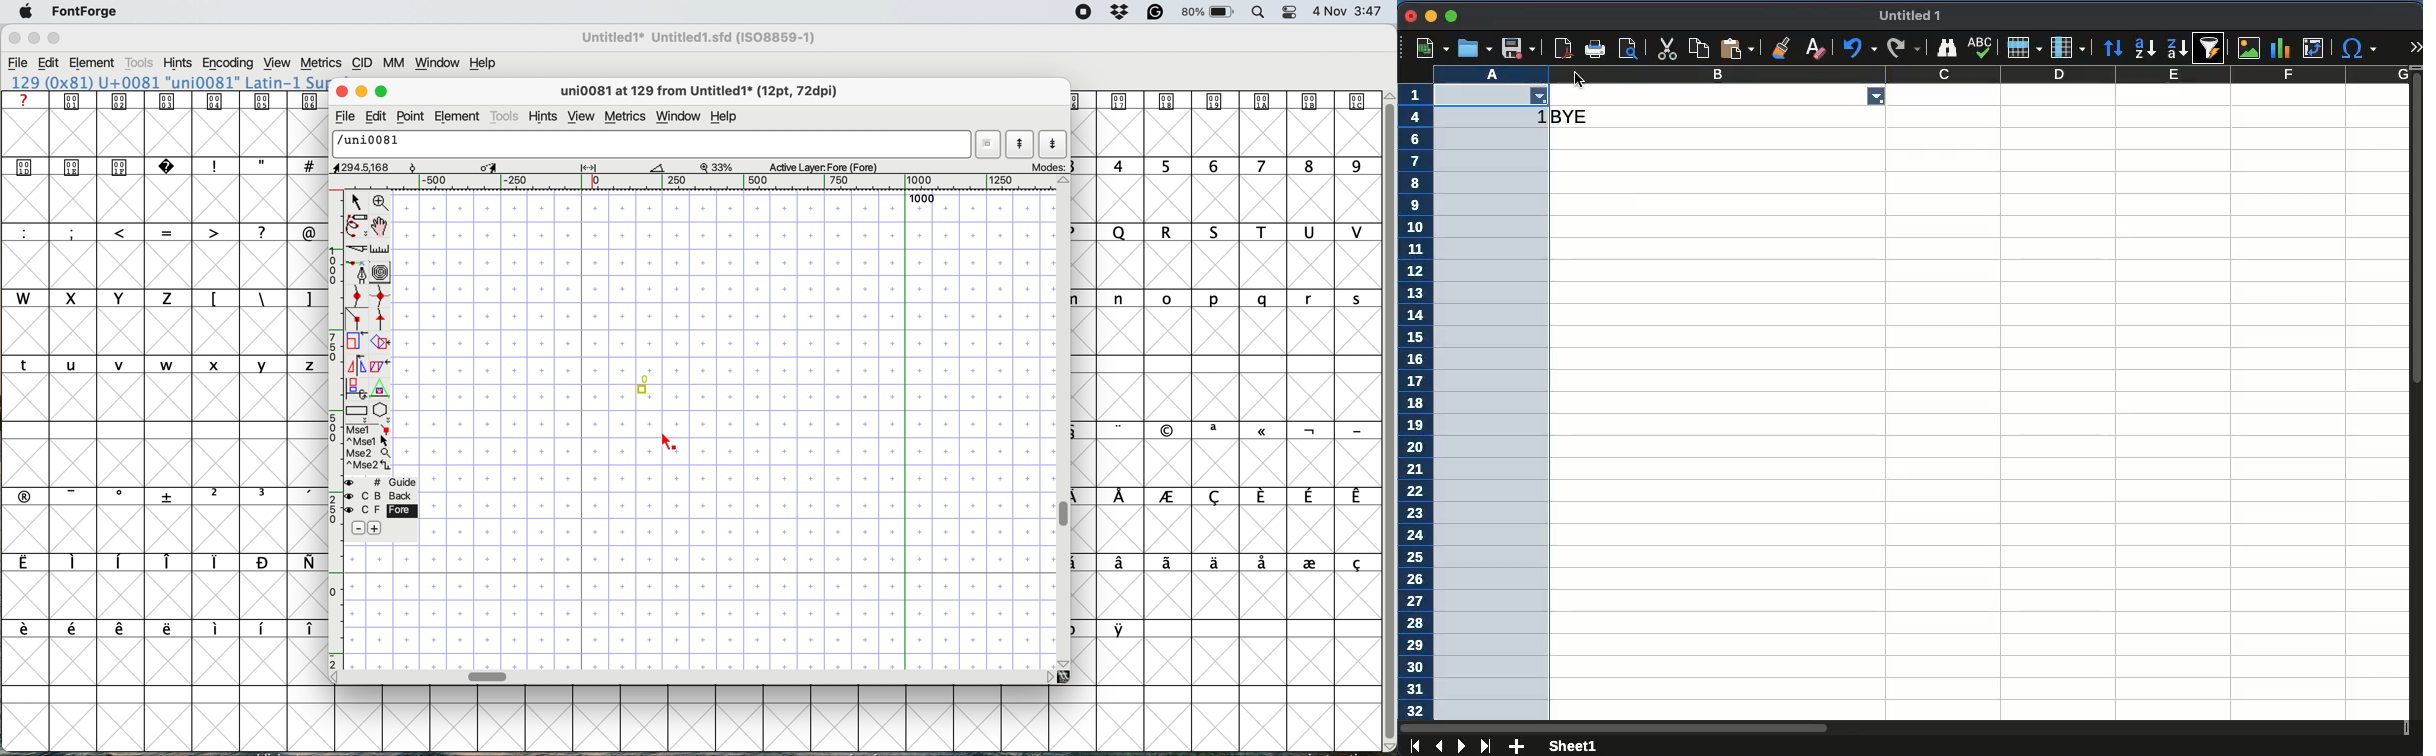  I want to click on special characters, so click(2358, 48).